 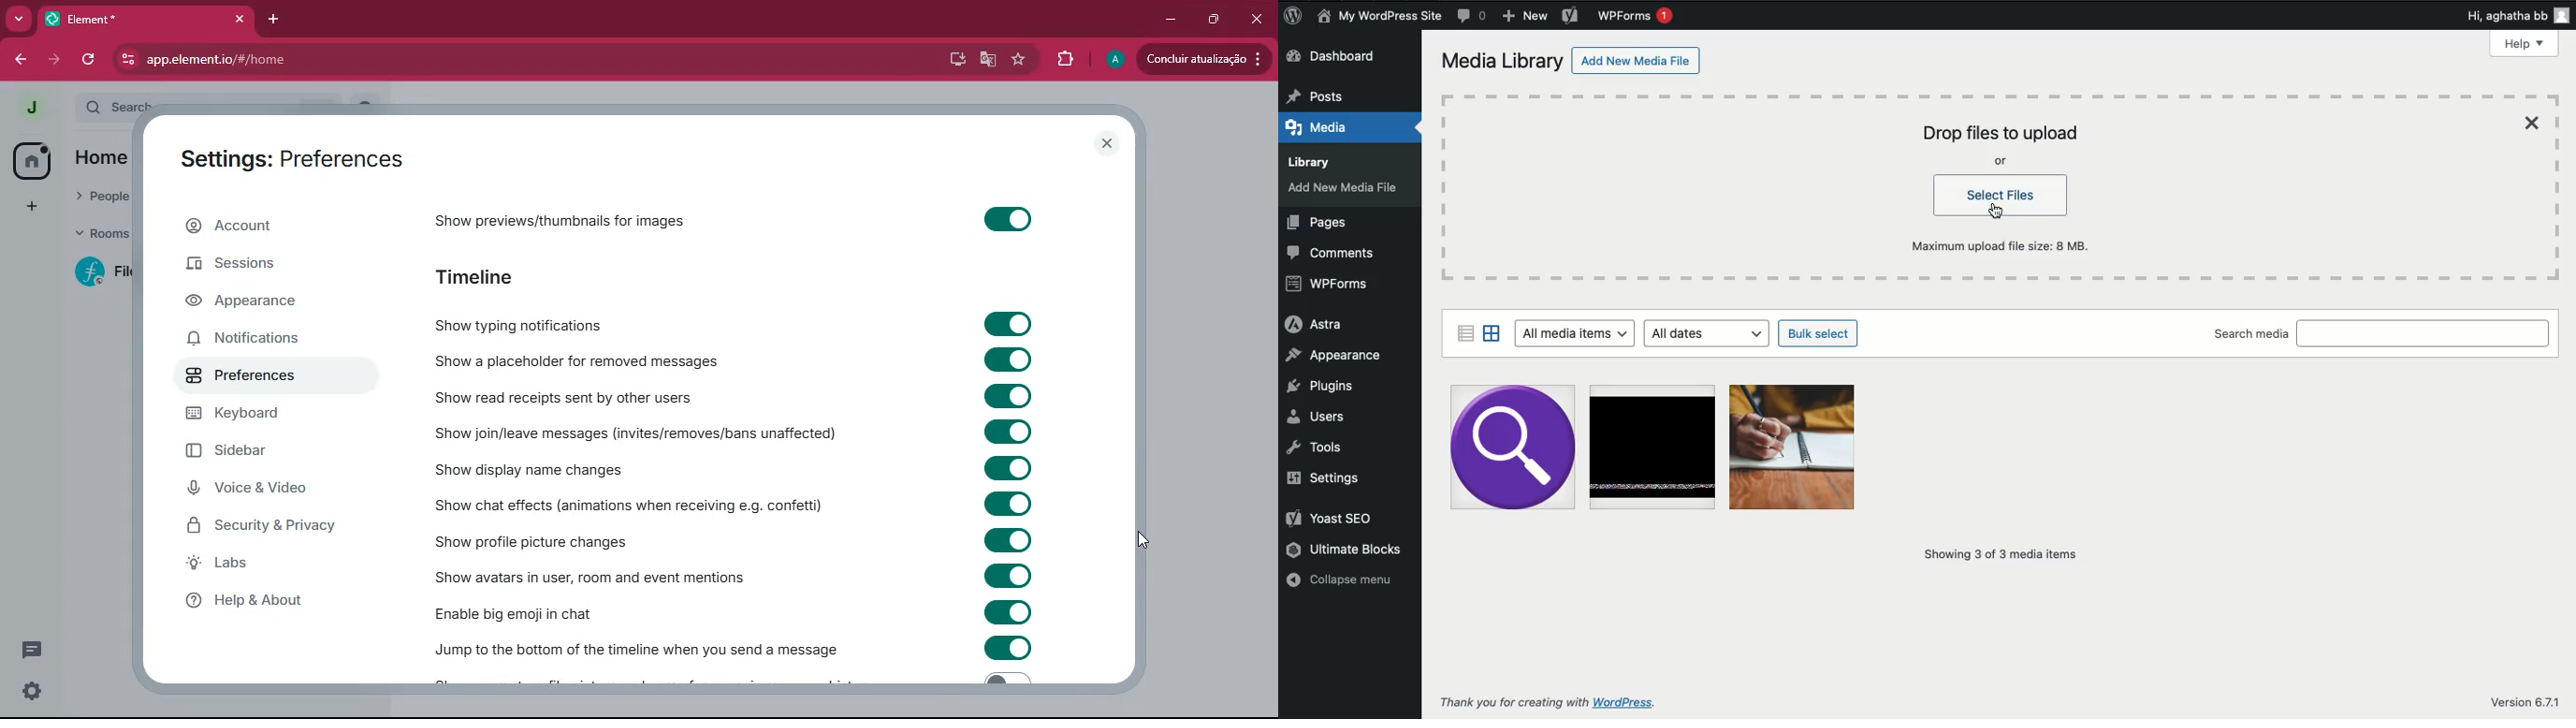 What do you see at coordinates (1312, 324) in the screenshot?
I see `Astra` at bounding box center [1312, 324].